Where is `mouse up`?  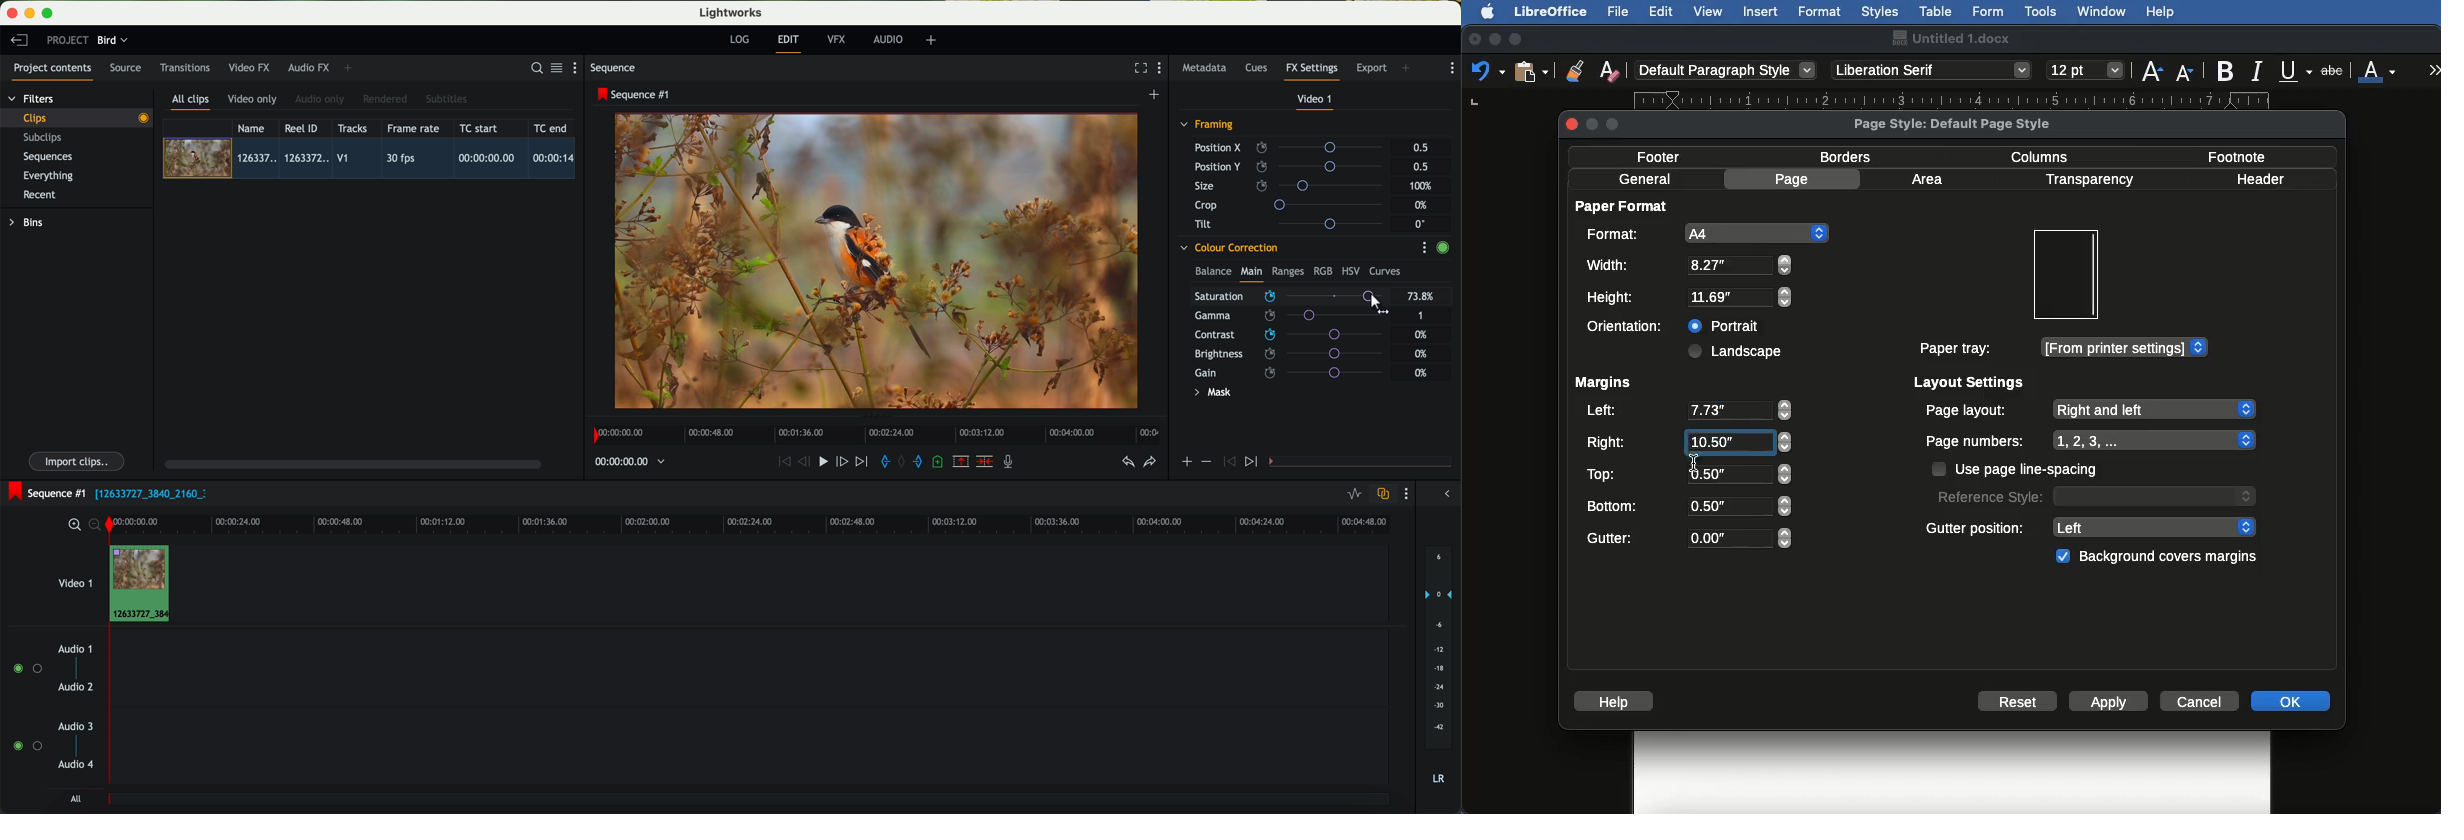 mouse up is located at coordinates (1381, 304).